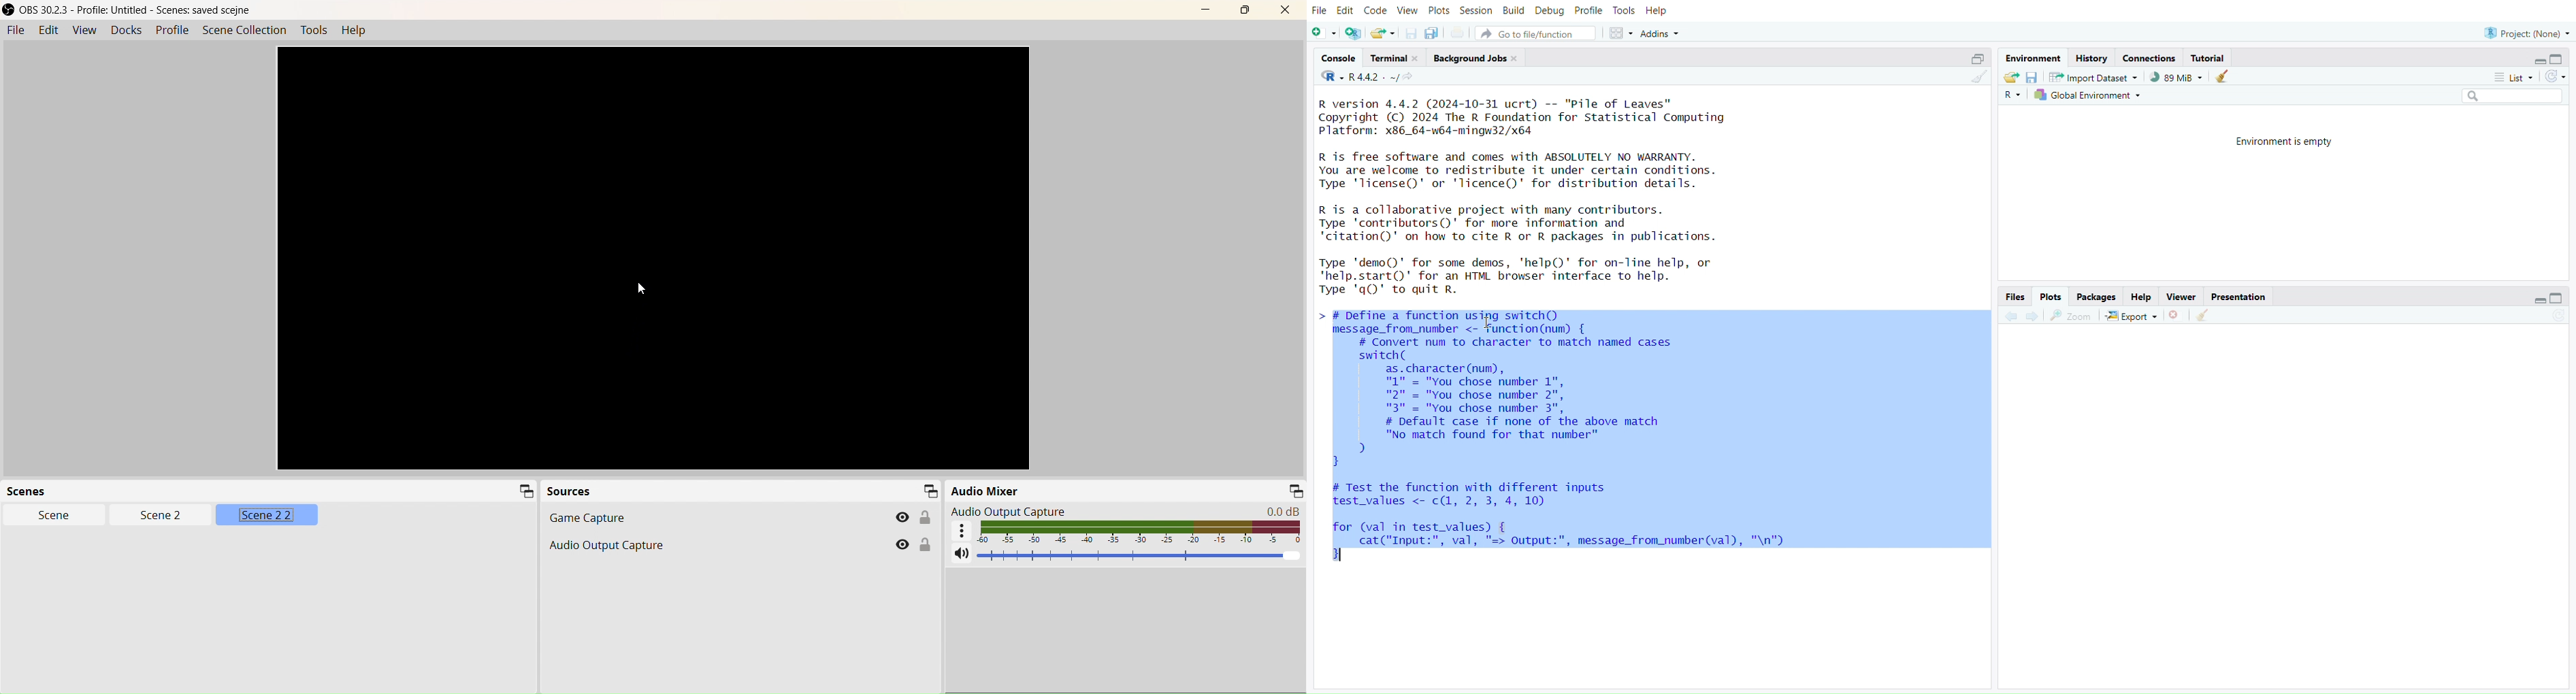 The height and width of the screenshot is (700, 2576). Describe the element at coordinates (2179, 296) in the screenshot. I see `Viewer` at that location.